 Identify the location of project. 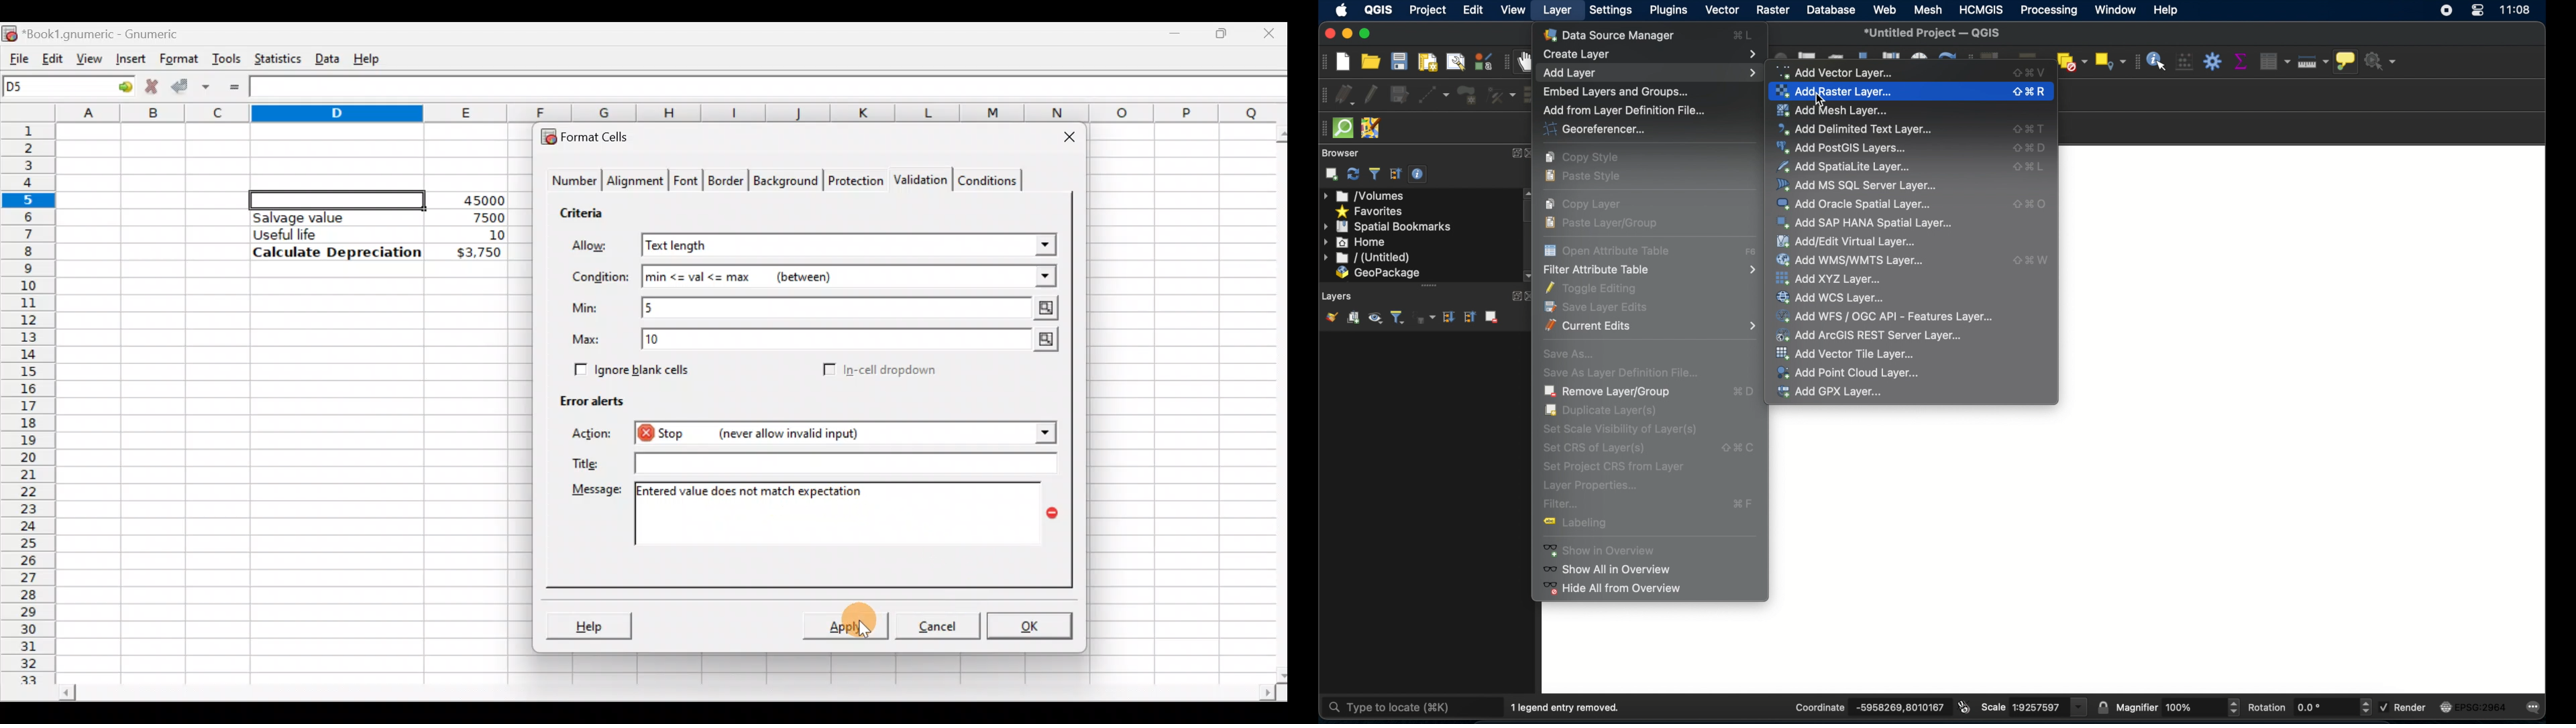
(1428, 9).